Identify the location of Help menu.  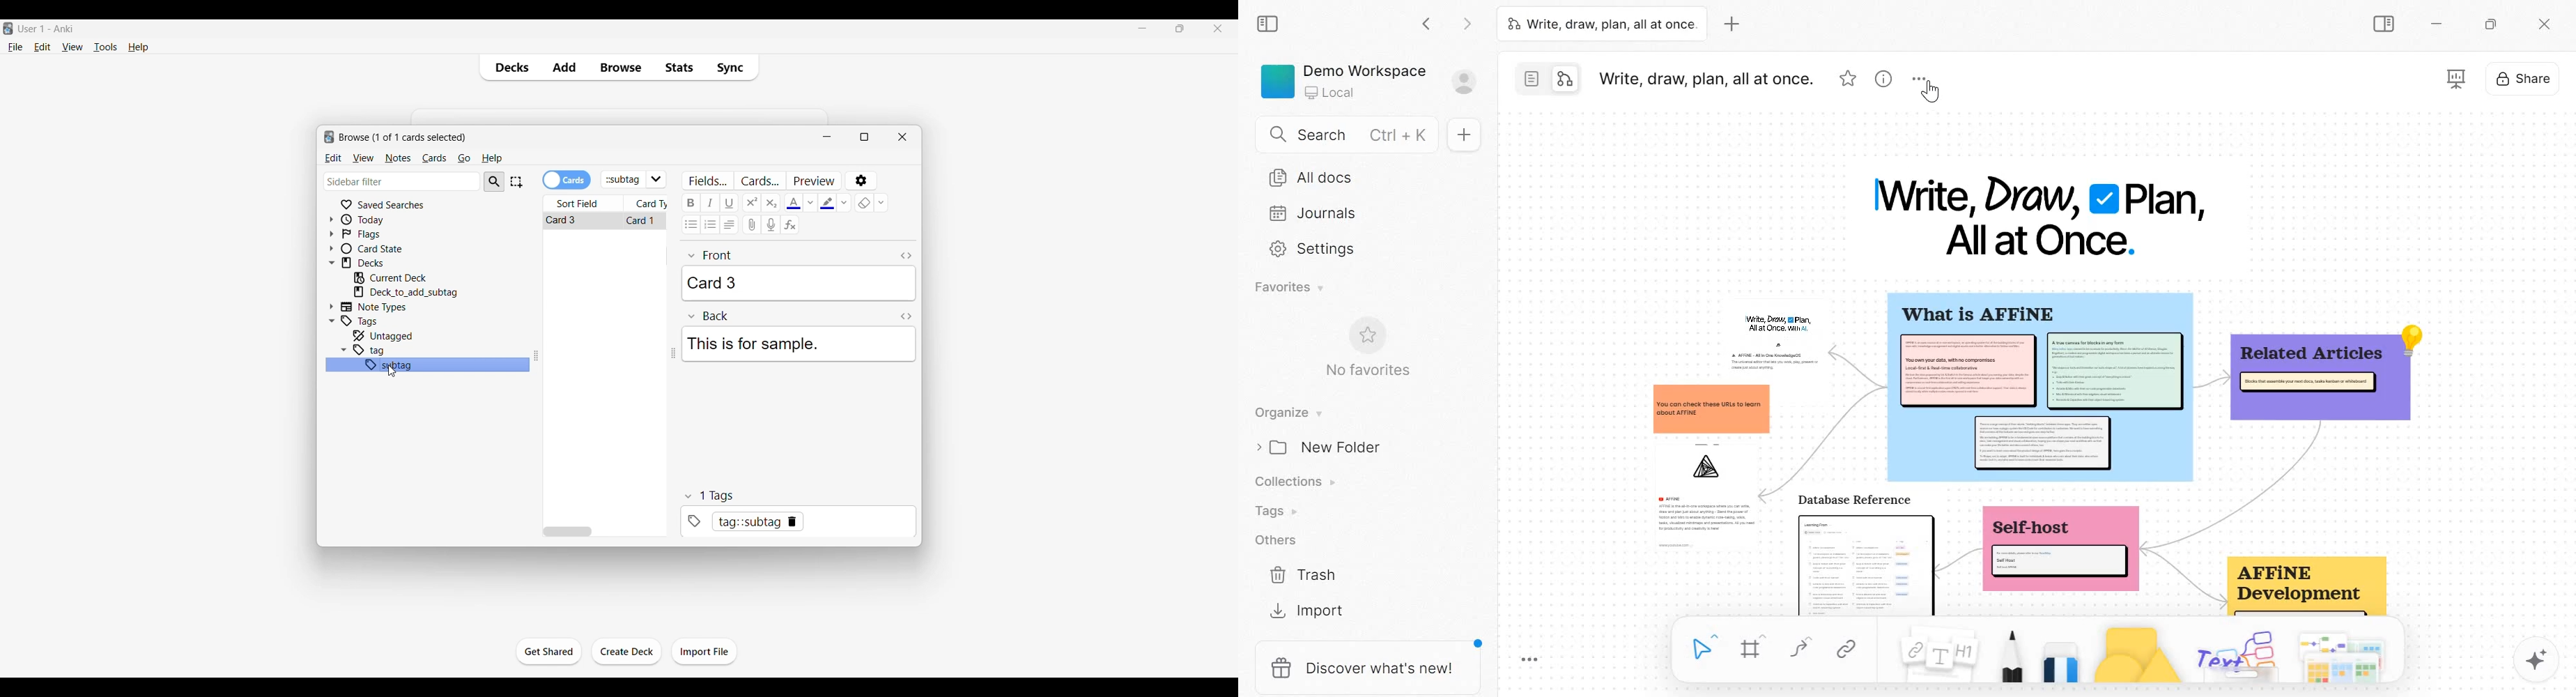
(492, 159).